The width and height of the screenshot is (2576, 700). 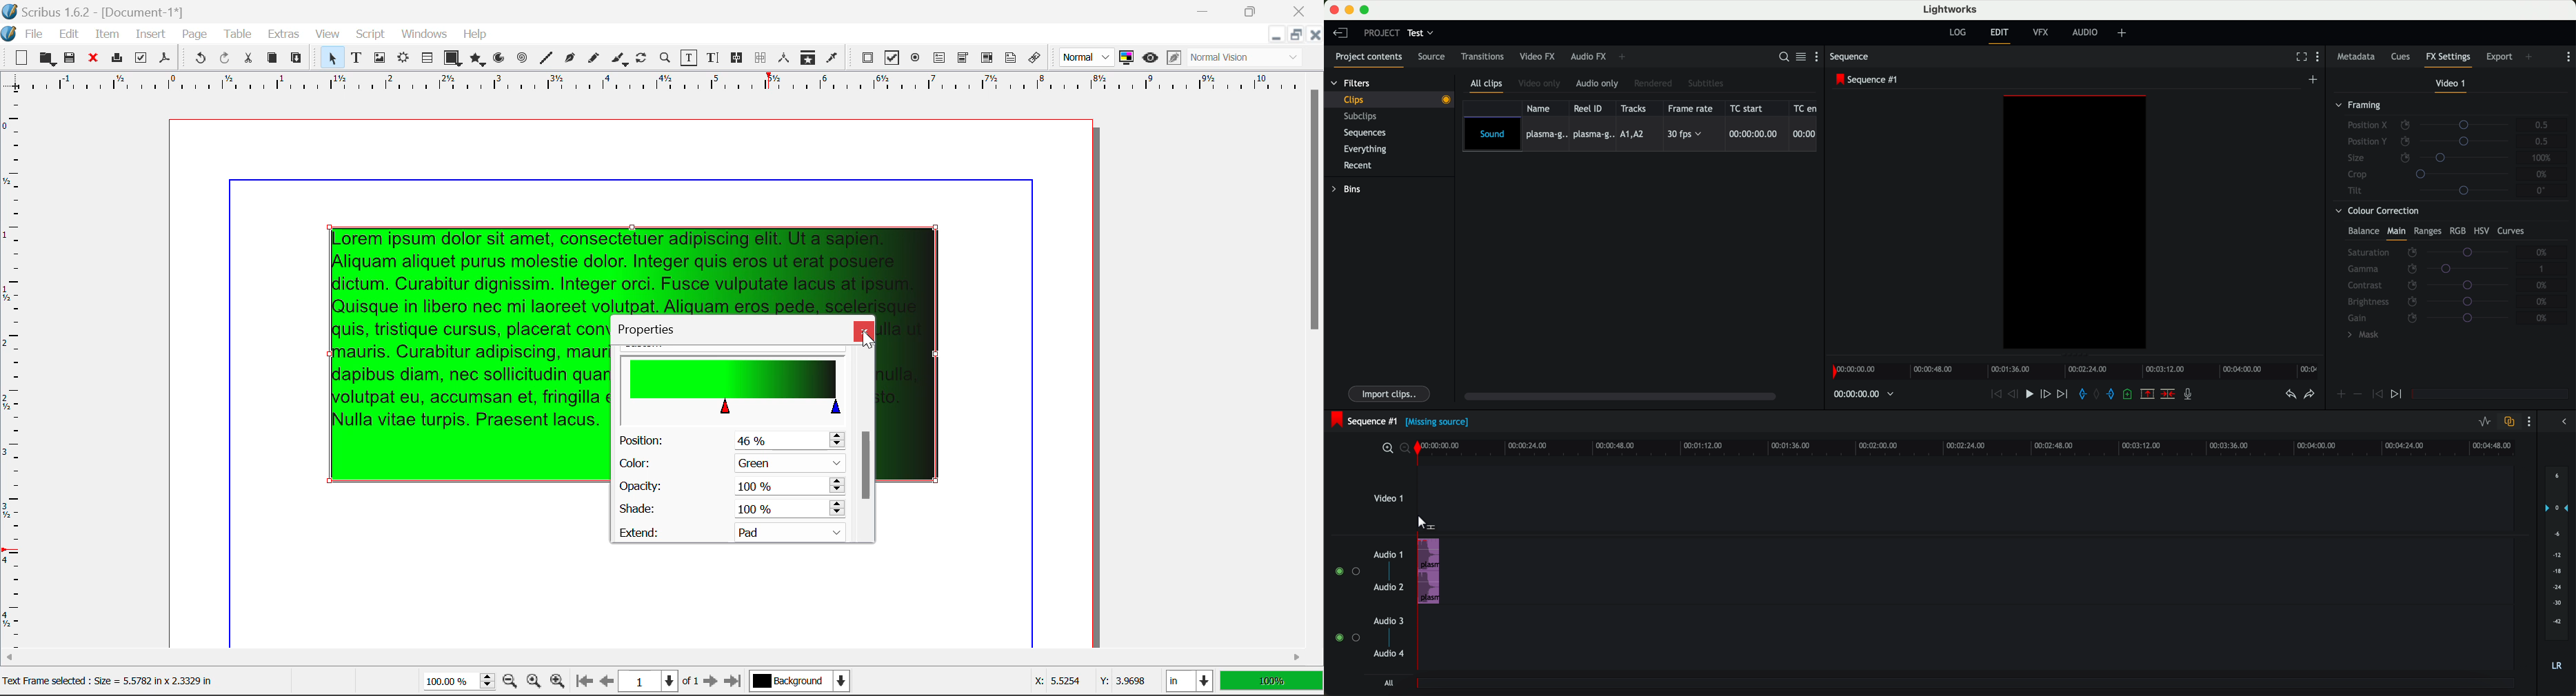 What do you see at coordinates (1013, 59) in the screenshot?
I see `Text Annotation` at bounding box center [1013, 59].